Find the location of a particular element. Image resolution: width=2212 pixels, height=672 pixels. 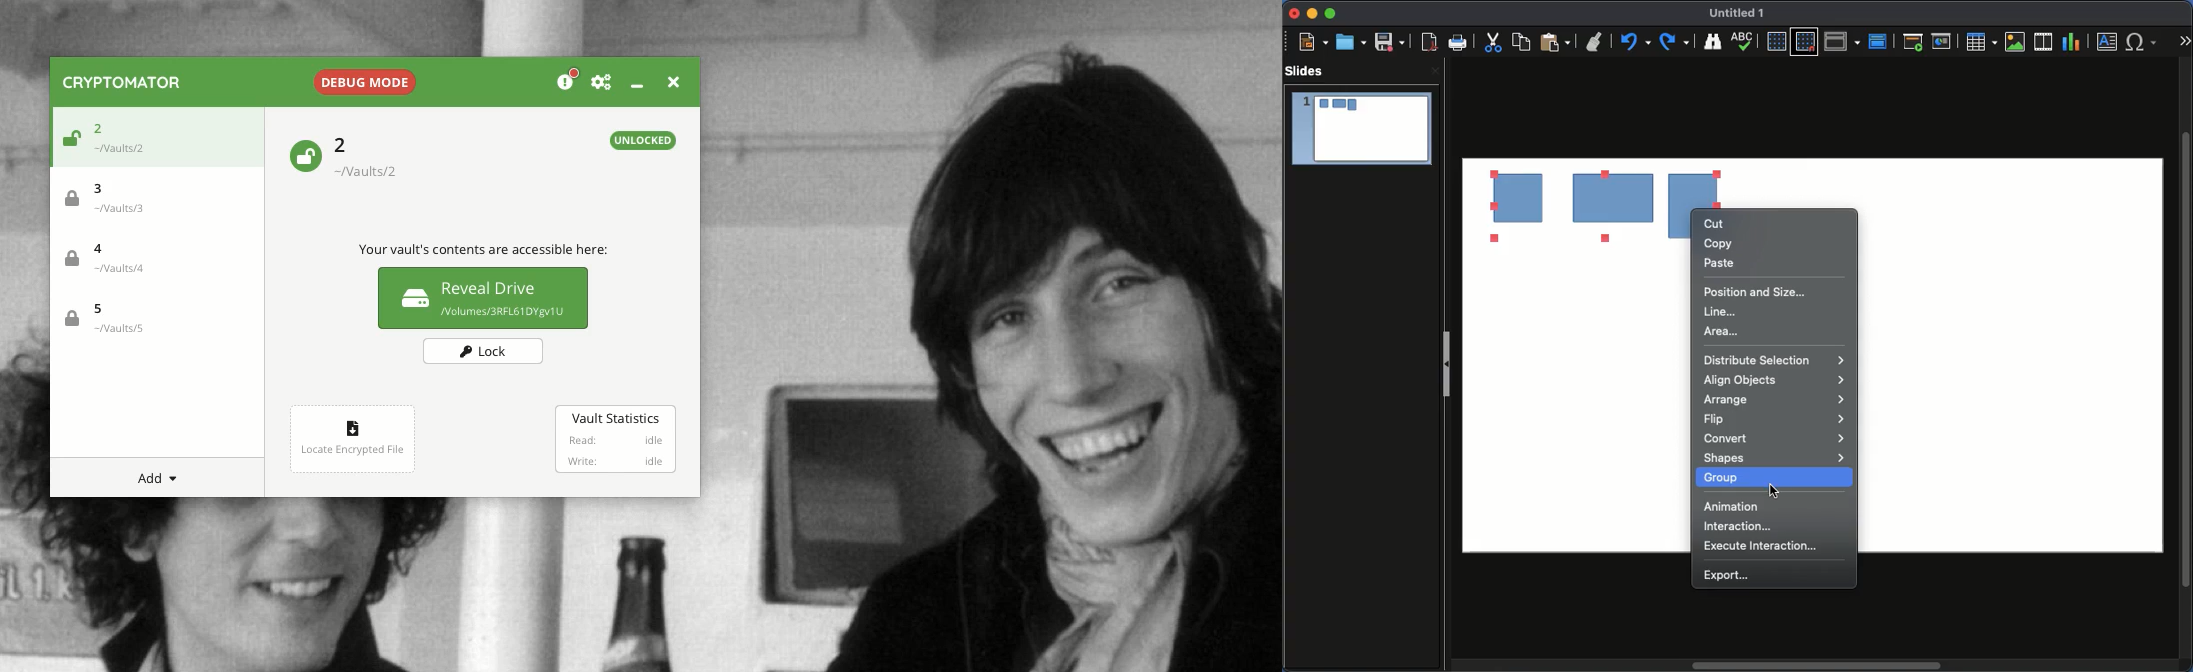

Vault 3 is located at coordinates (114, 196).